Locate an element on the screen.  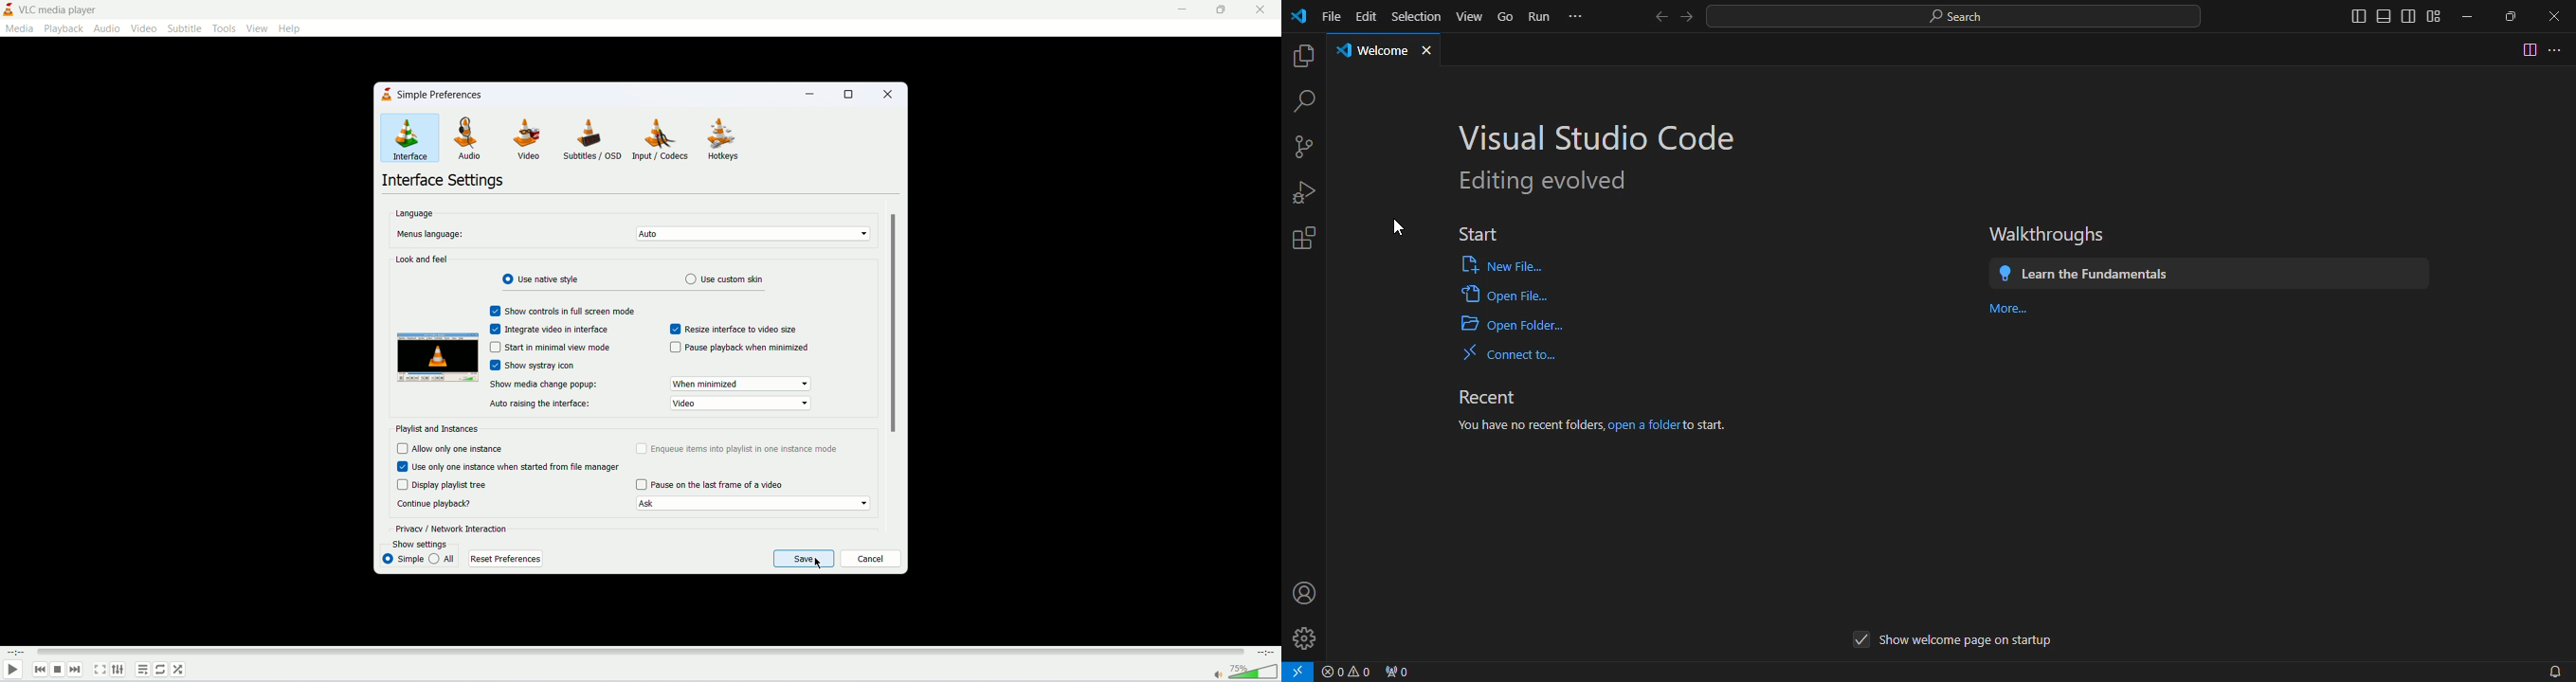
maximize is located at coordinates (843, 93).